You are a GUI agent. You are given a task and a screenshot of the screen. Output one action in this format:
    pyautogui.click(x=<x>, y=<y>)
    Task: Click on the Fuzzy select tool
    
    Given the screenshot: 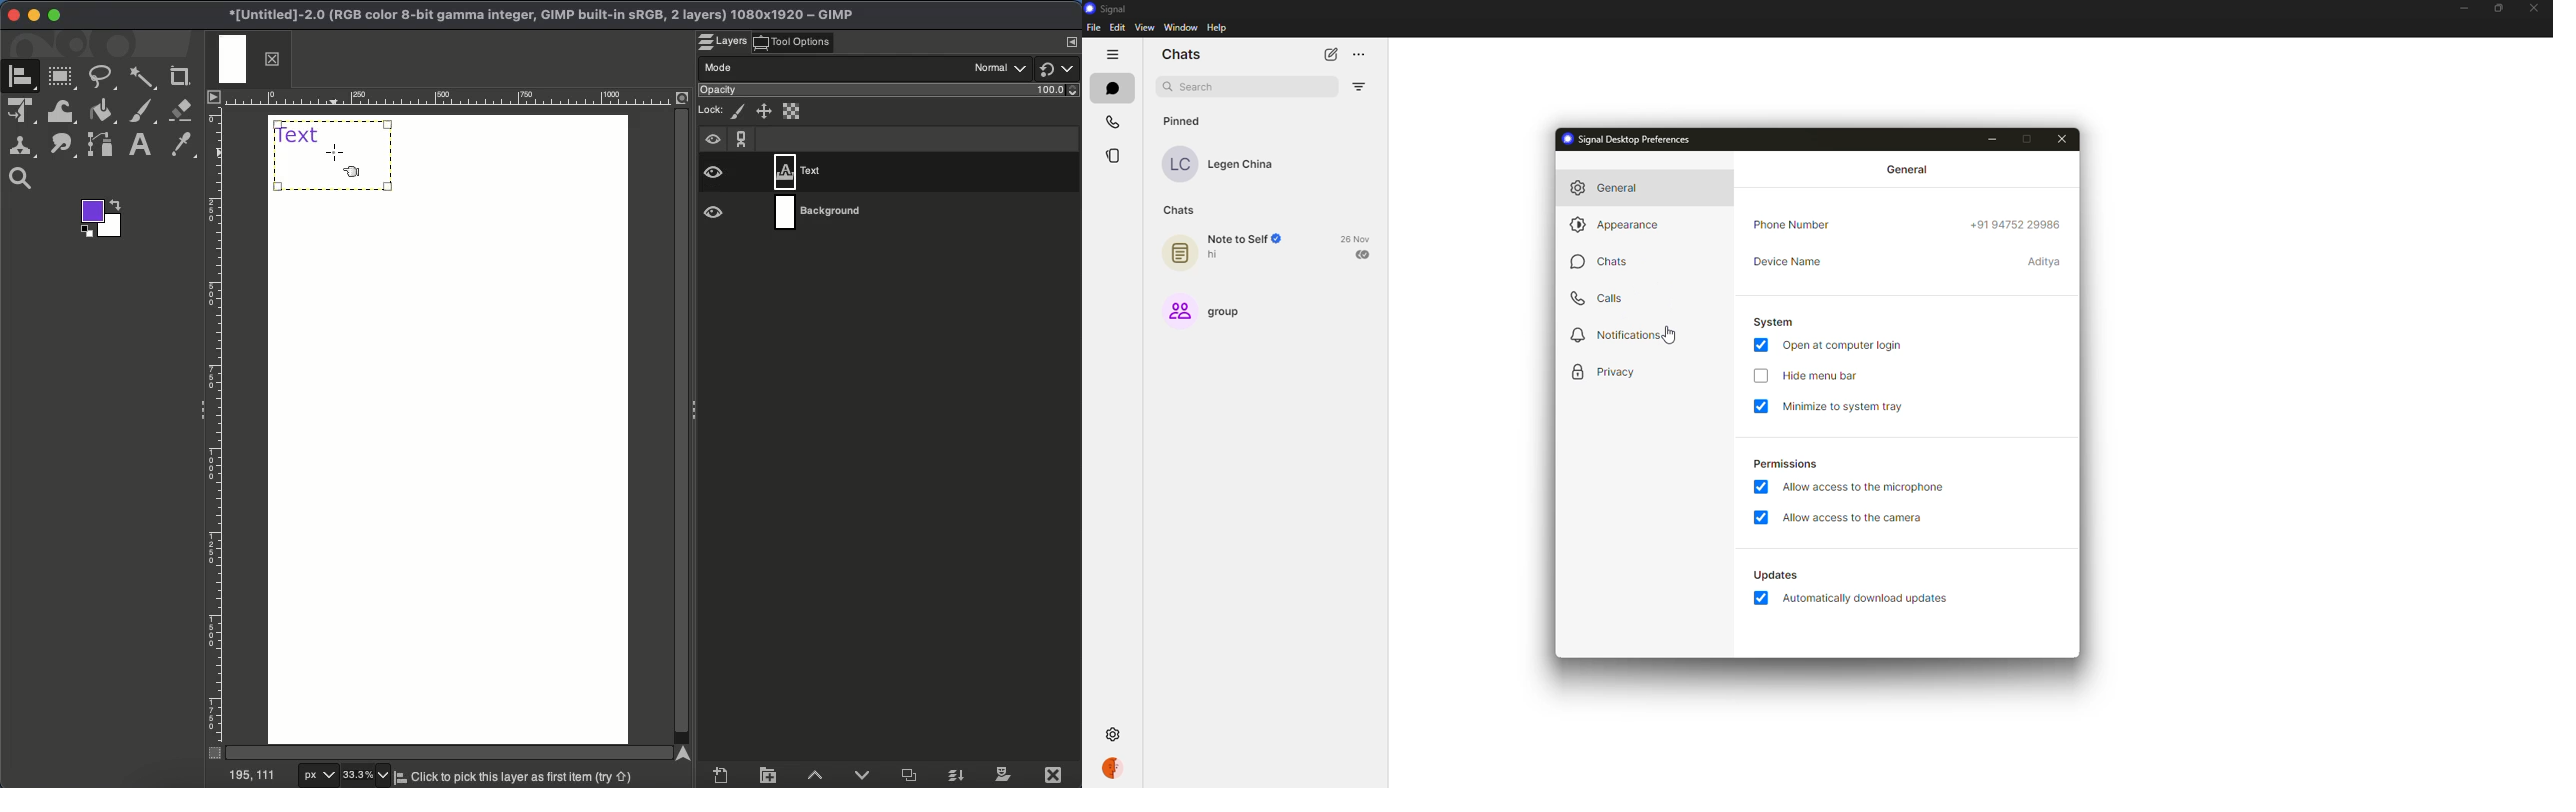 What is the action you would take?
    pyautogui.click(x=145, y=77)
    